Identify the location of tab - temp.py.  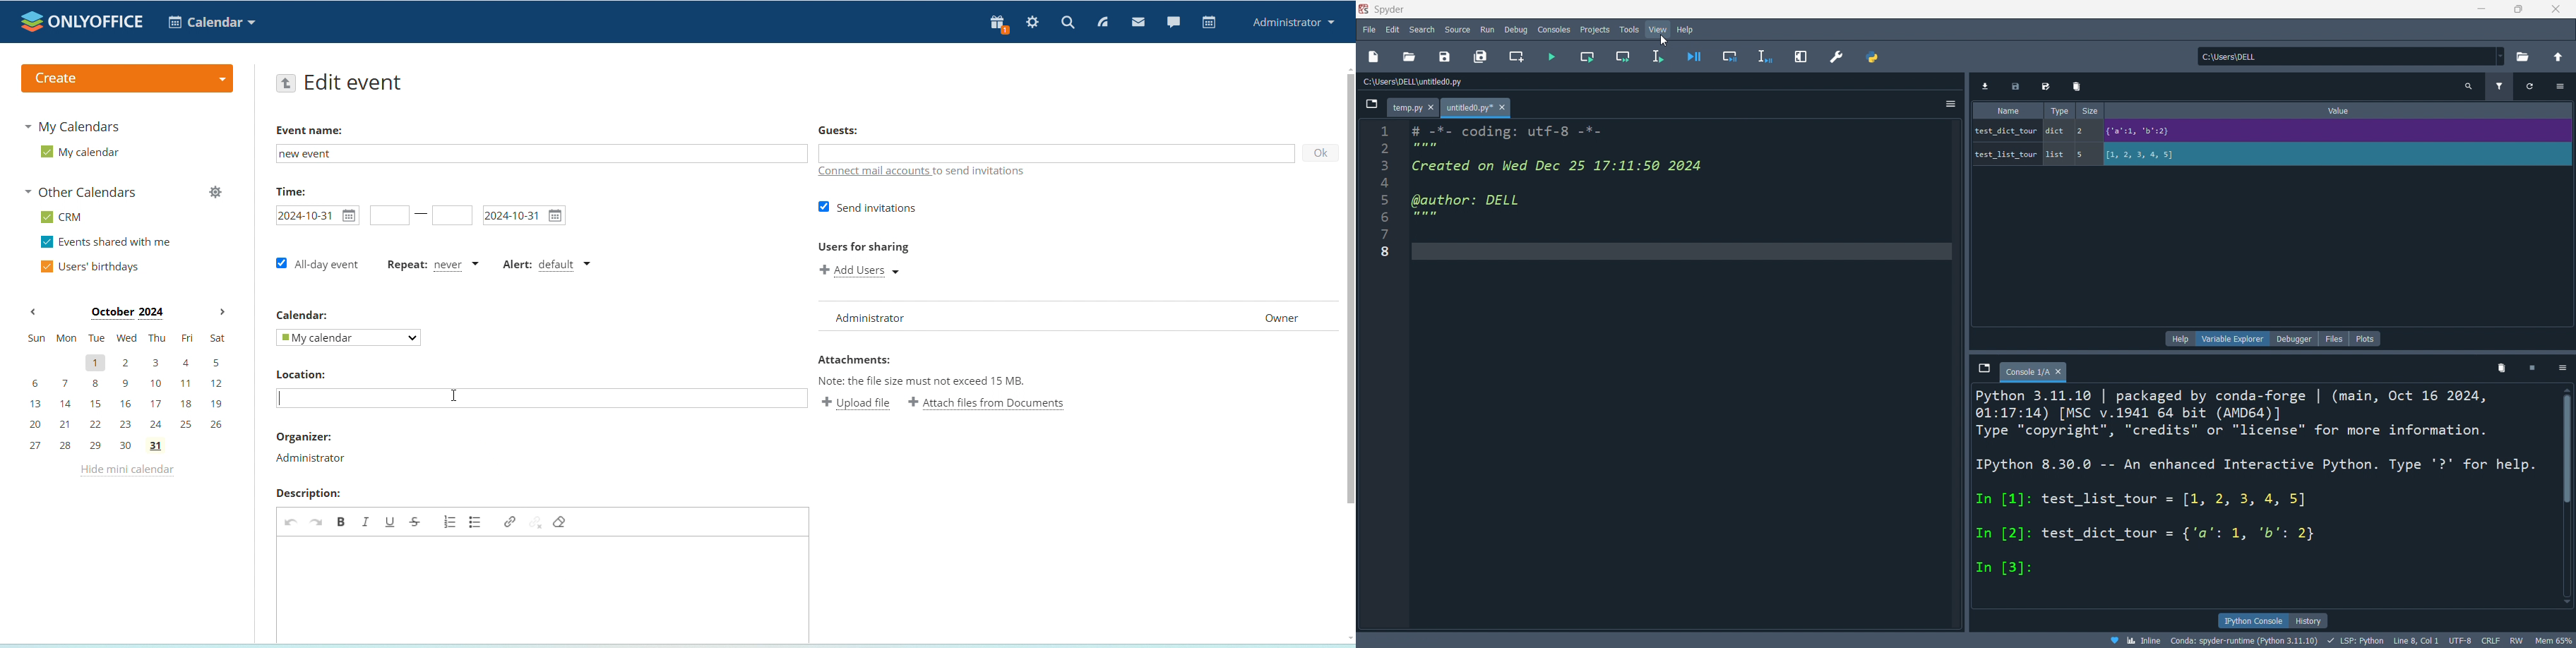
(1412, 108).